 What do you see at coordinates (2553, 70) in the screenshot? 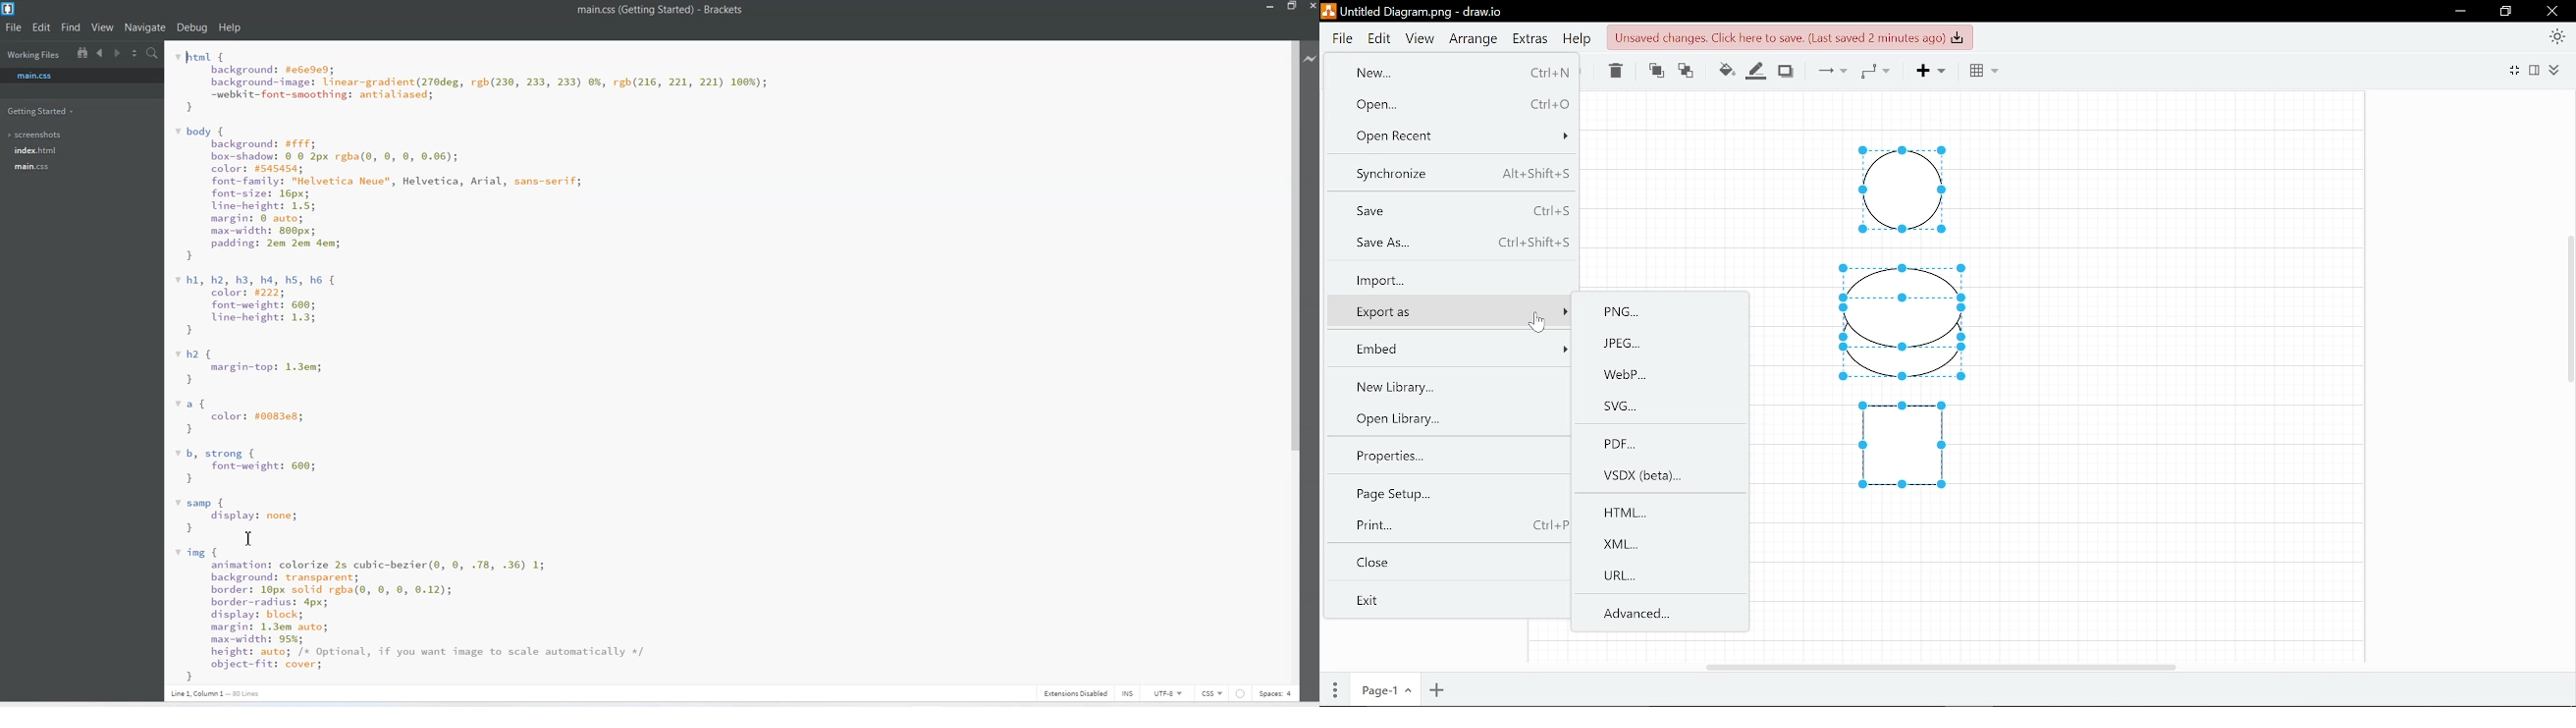
I see `Collapse` at bounding box center [2553, 70].